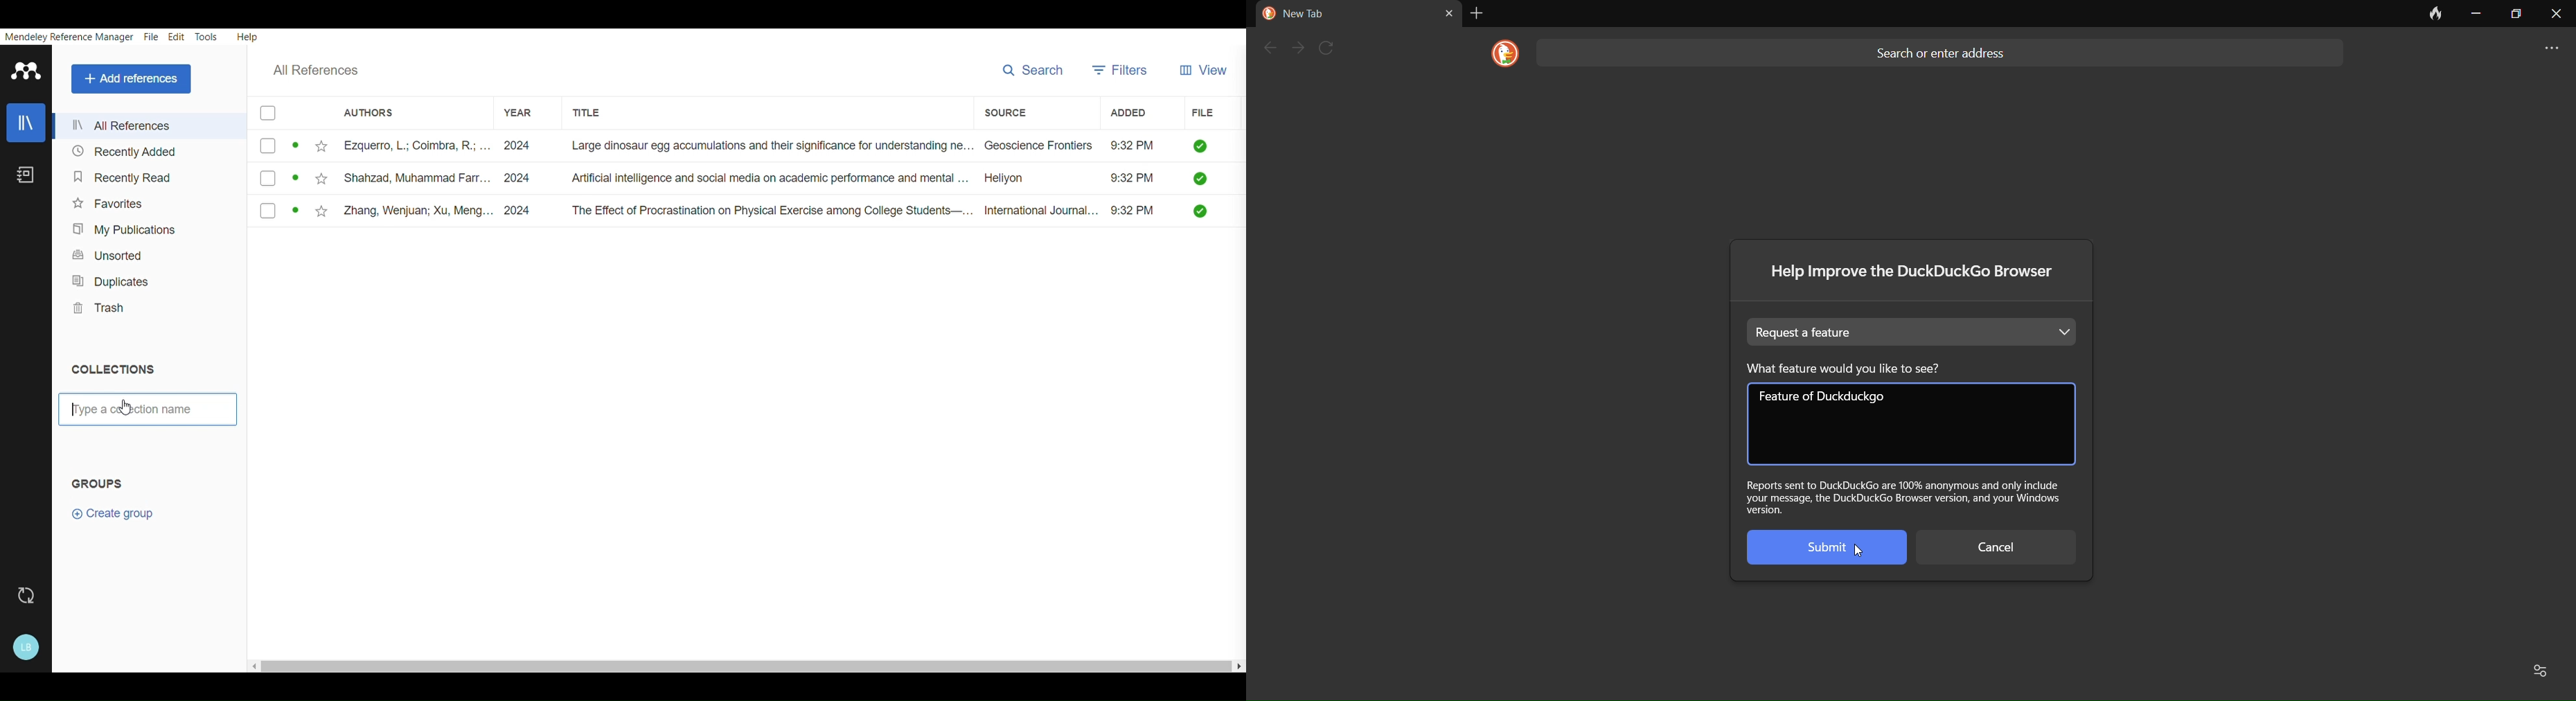 Image resolution: width=2576 pixels, height=728 pixels. I want to click on File, so click(151, 36).